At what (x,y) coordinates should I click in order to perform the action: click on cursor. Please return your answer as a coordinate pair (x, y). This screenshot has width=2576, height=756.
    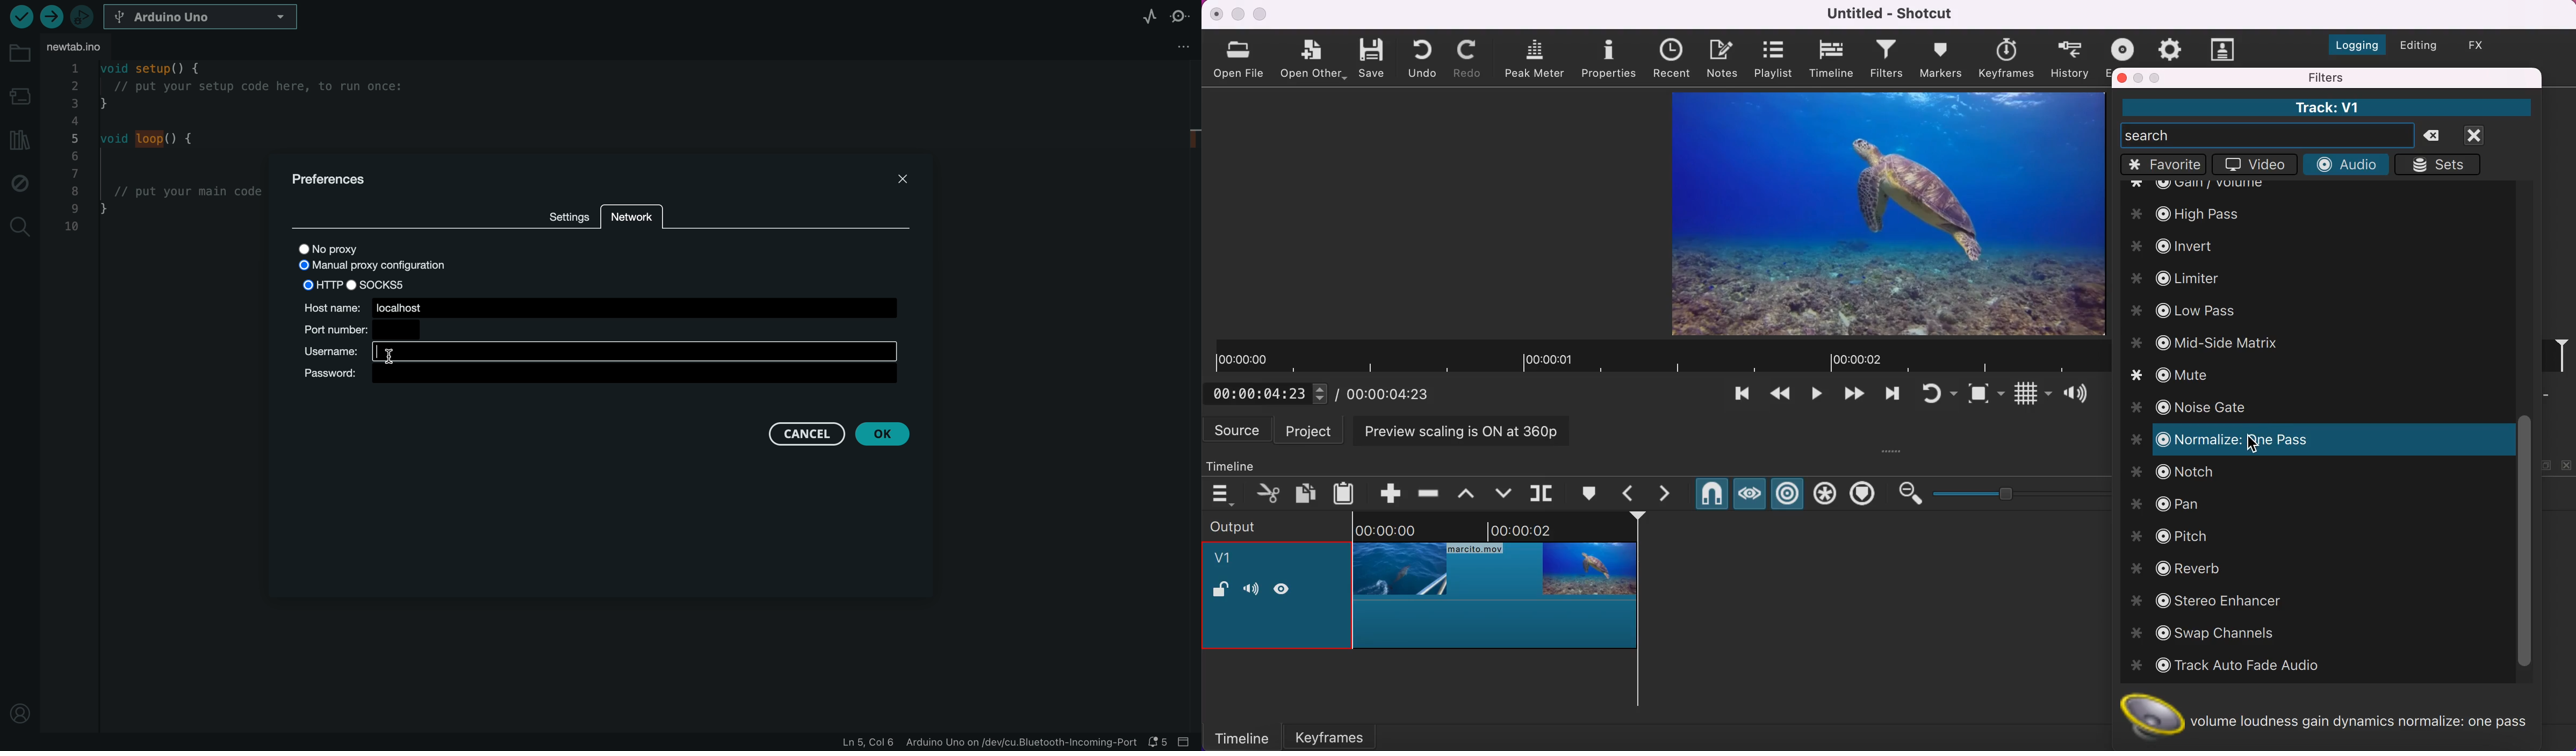
    Looking at the image, I should click on (2250, 444).